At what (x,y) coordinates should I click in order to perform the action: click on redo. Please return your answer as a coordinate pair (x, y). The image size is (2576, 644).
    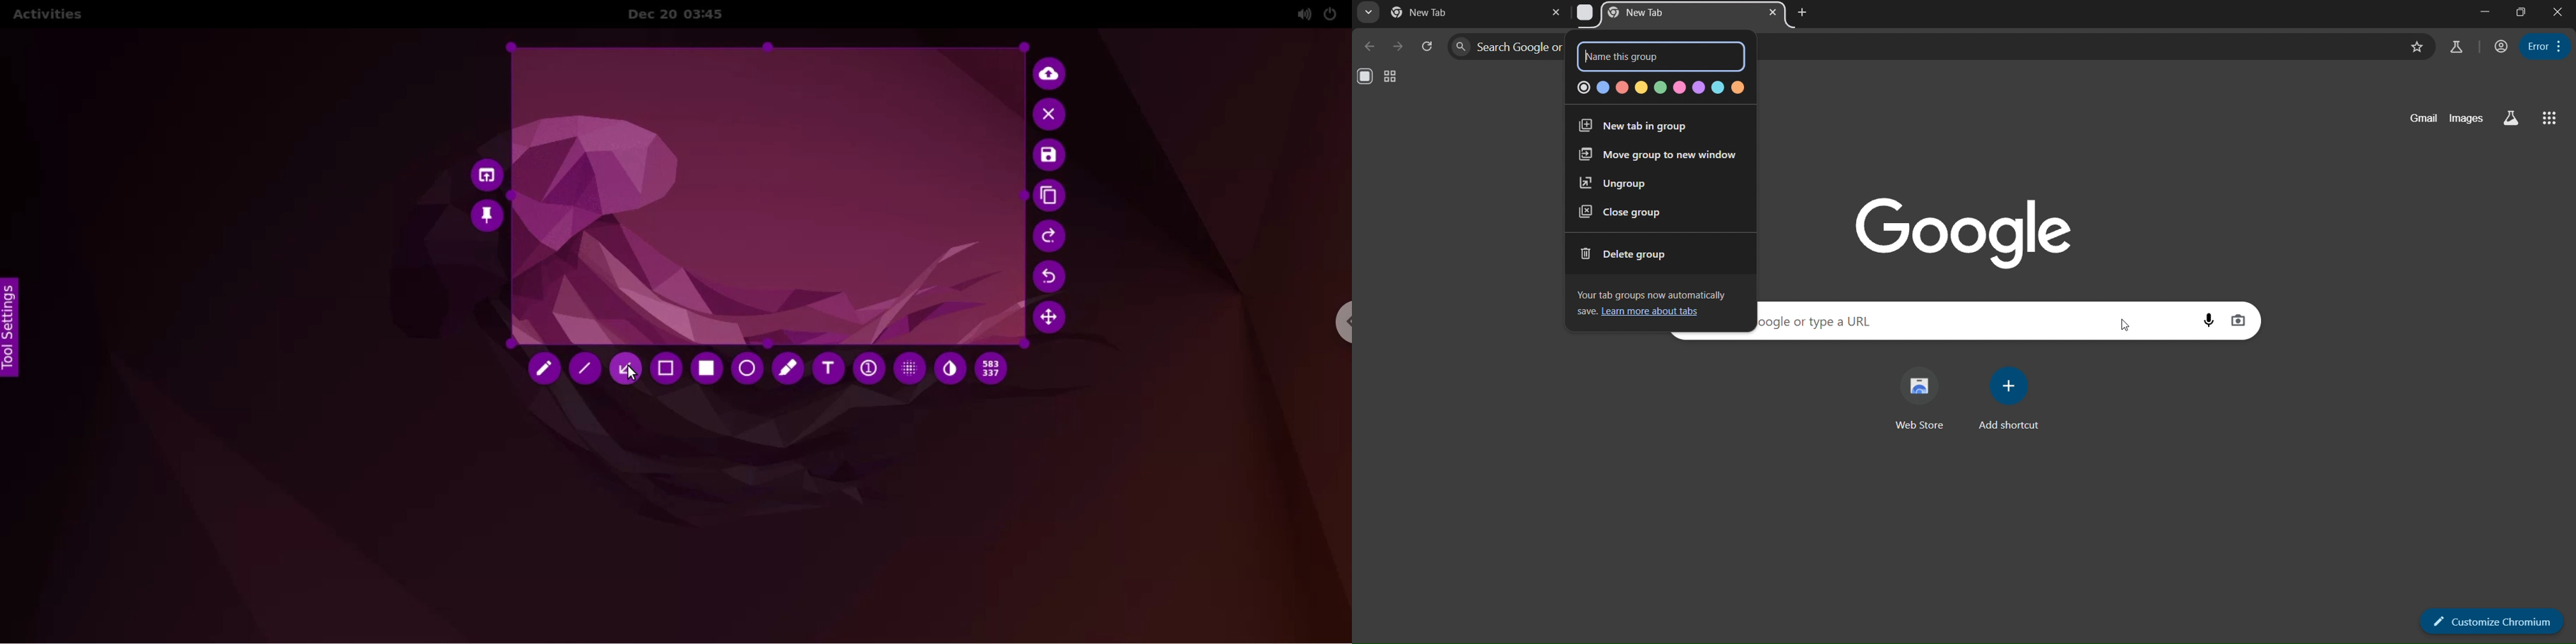
    Looking at the image, I should click on (1052, 236).